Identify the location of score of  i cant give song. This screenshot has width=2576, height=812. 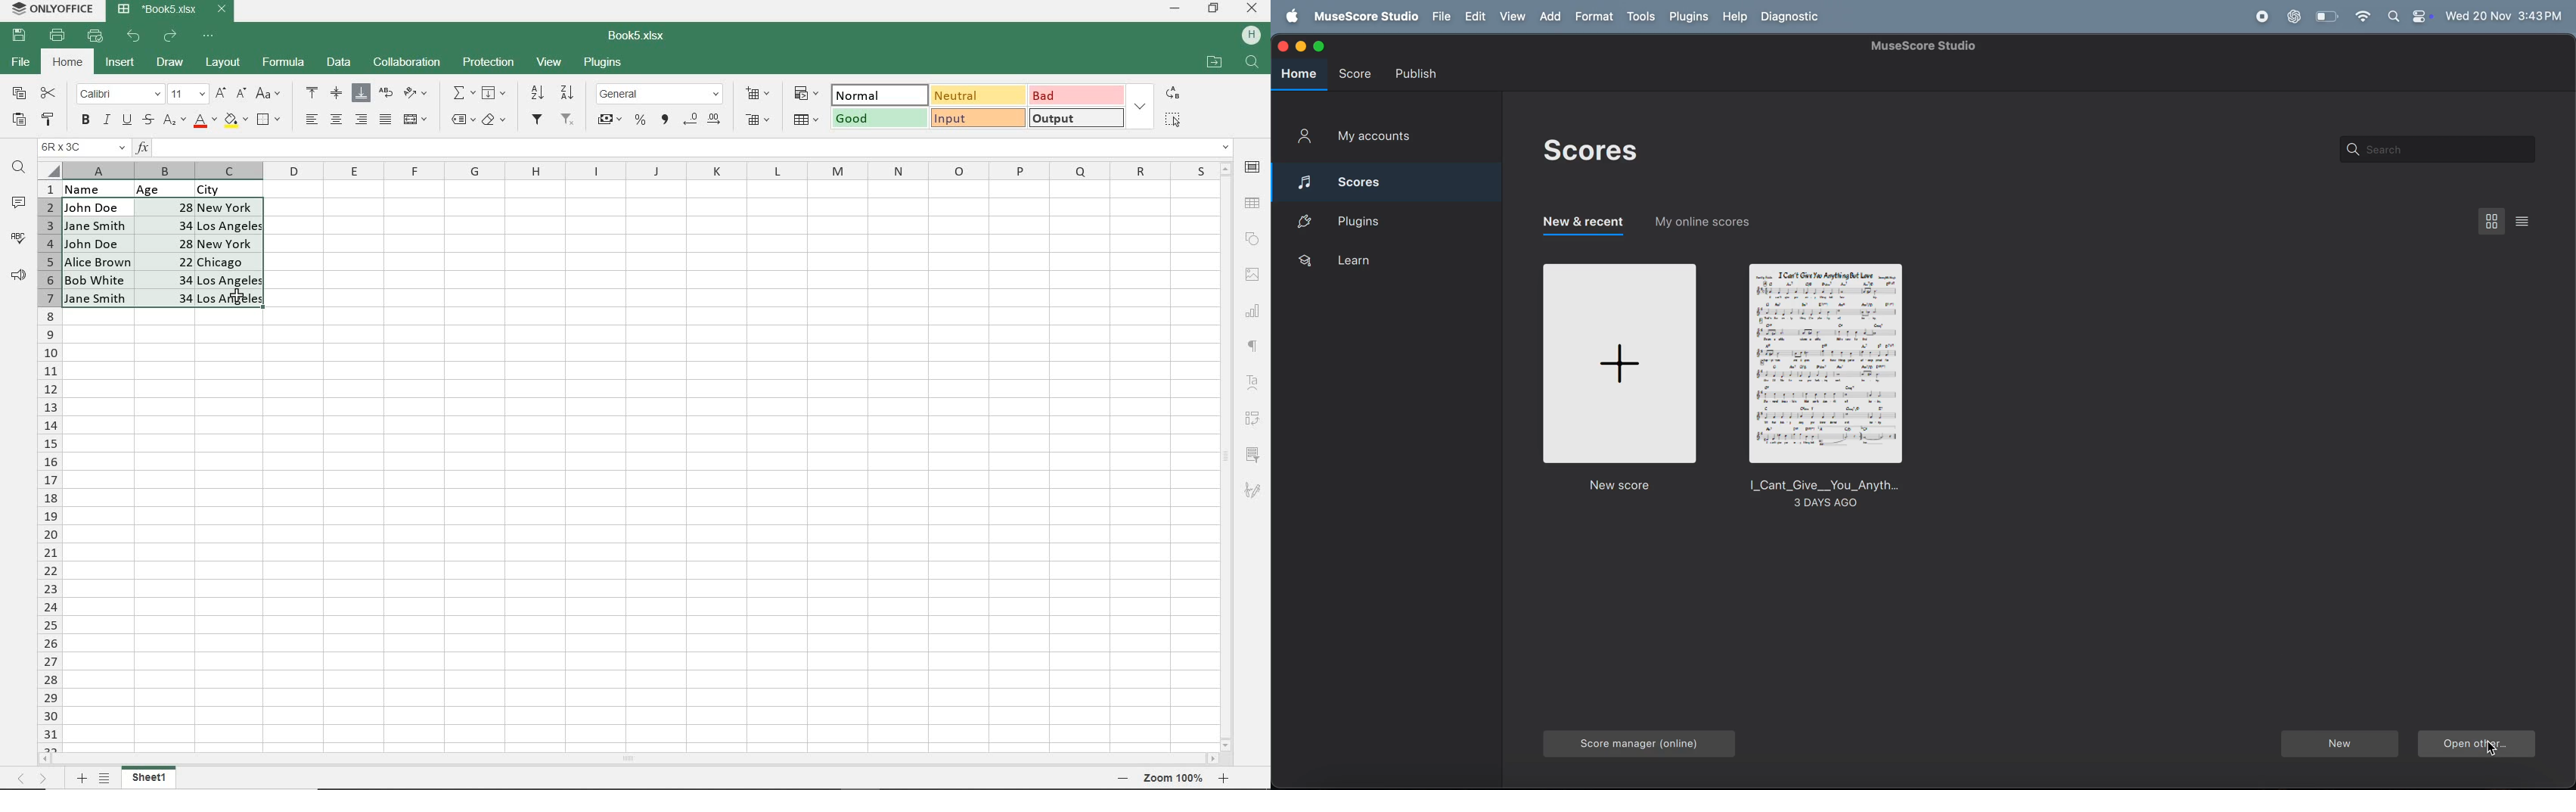
(1827, 387).